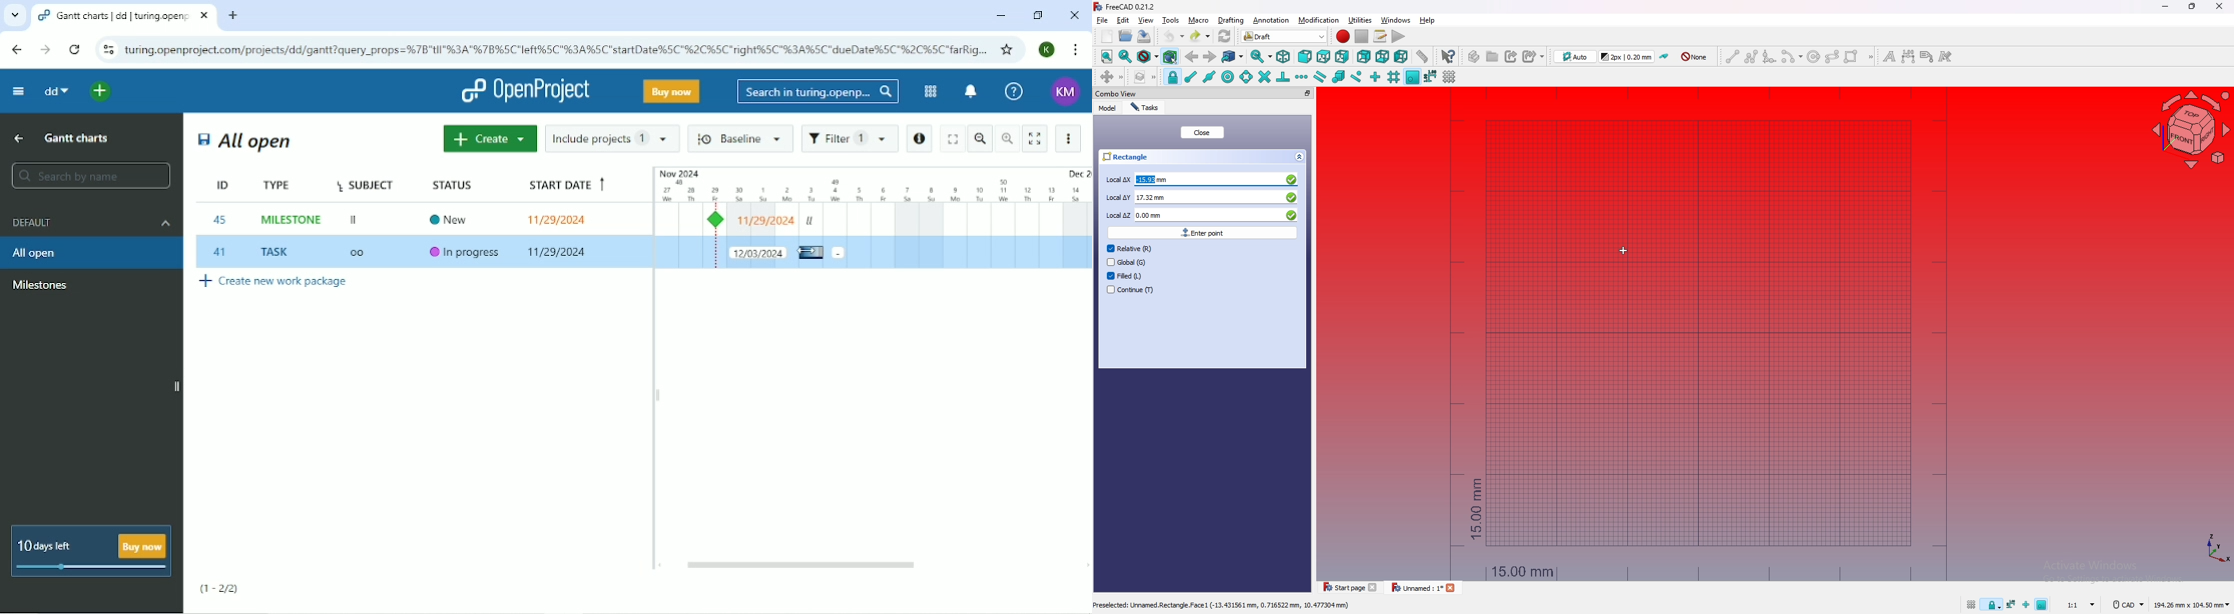  I want to click on All open, so click(92, 252).